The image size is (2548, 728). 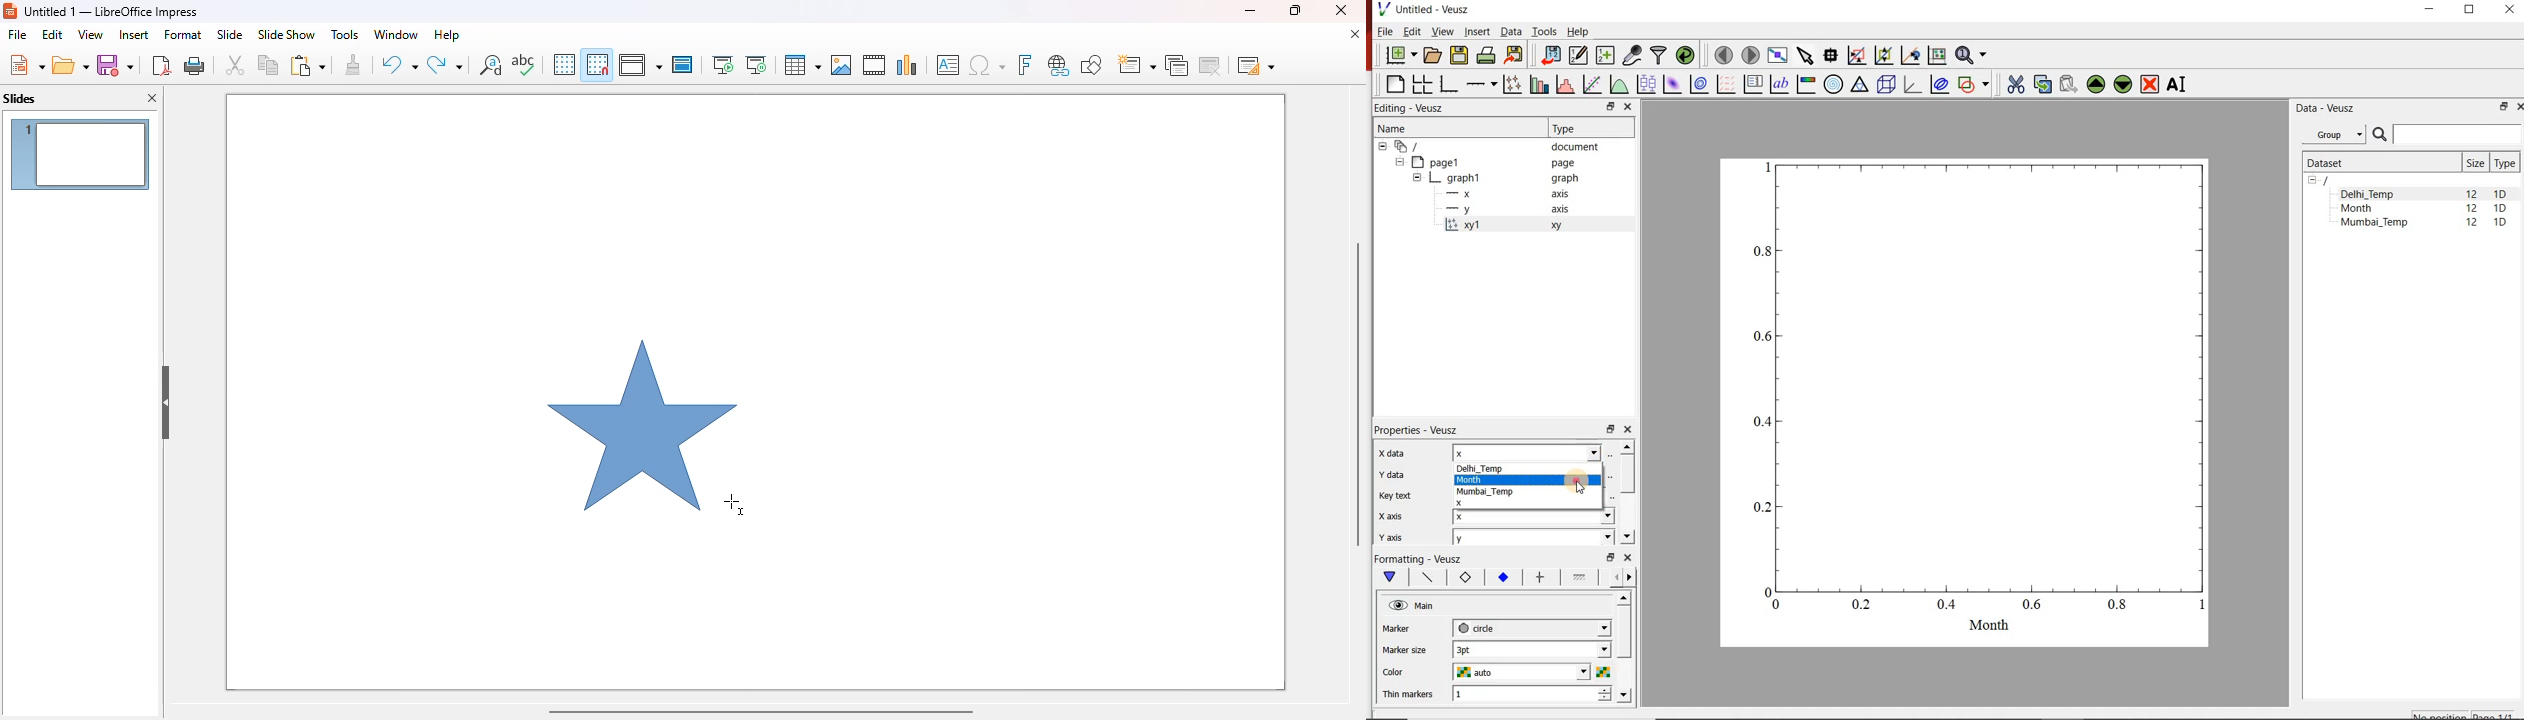 What do you see at coordinates (268, 64) in the screenshot?
I see `copy` at bounding box center [268, 64].